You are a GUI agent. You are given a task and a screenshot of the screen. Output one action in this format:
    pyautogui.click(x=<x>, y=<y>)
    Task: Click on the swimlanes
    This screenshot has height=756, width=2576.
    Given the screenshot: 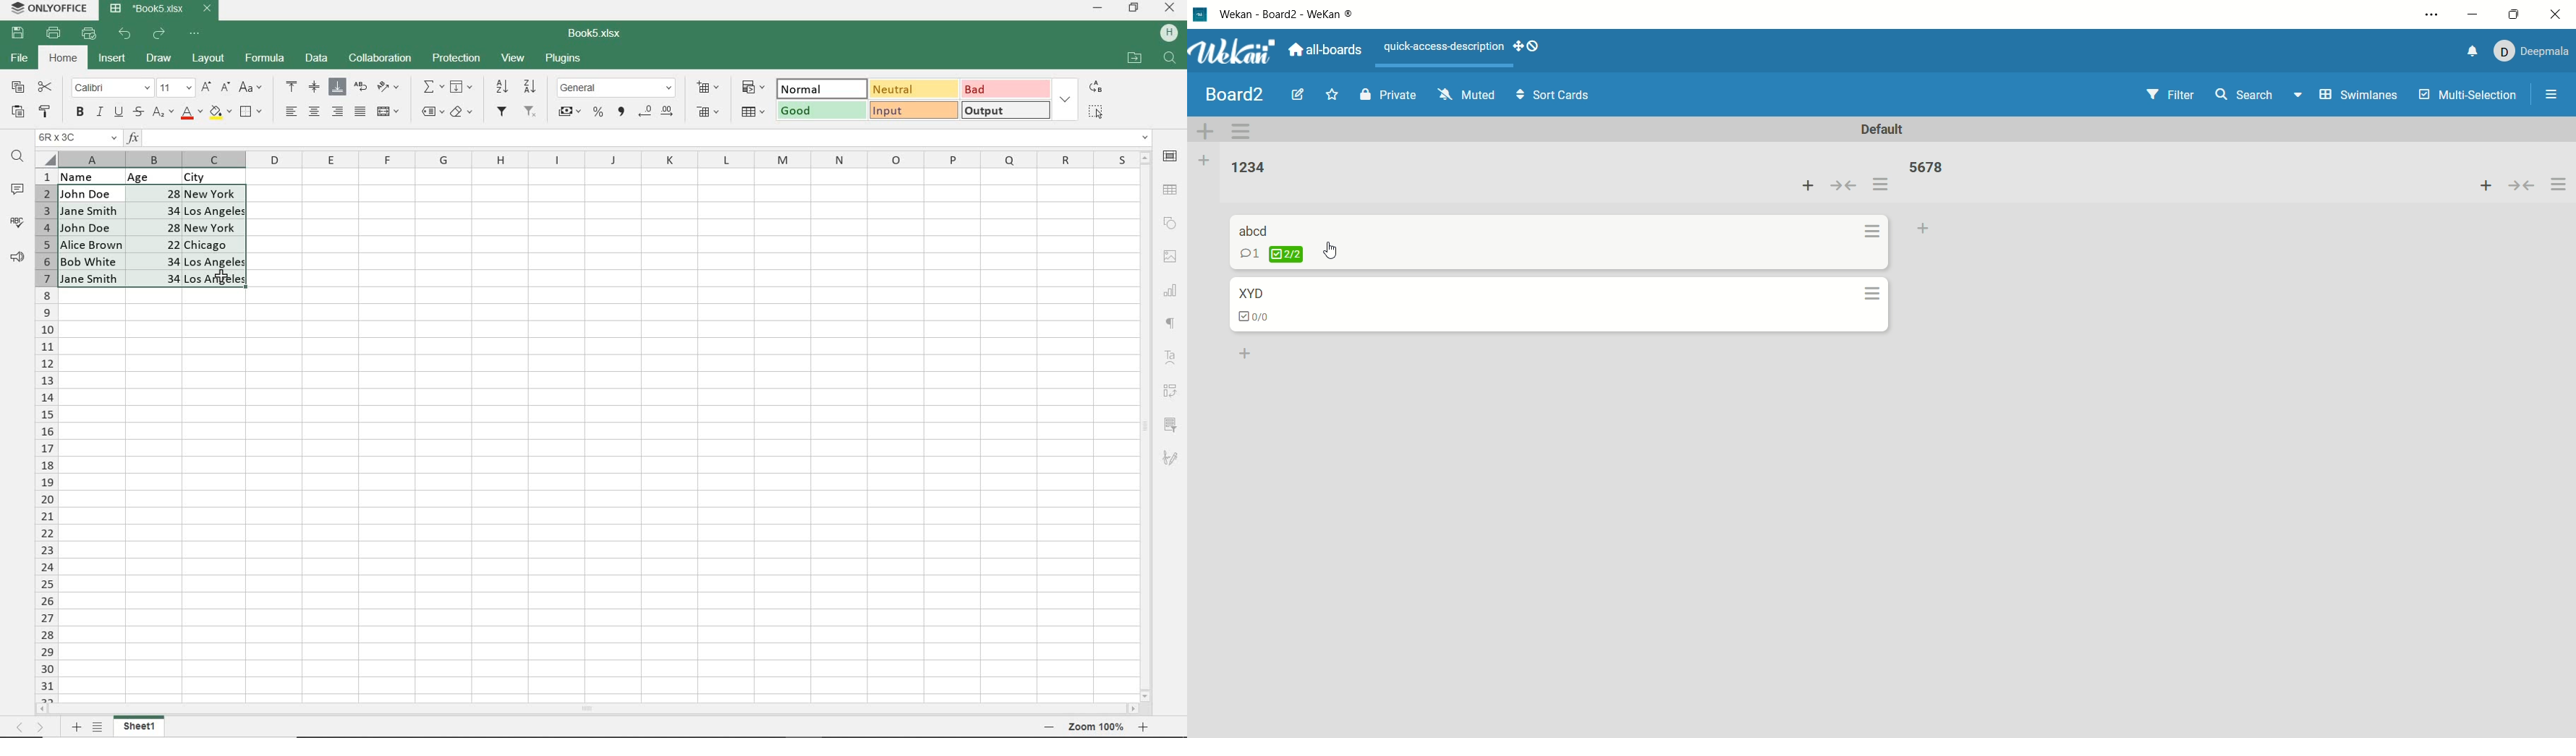 What is the action you would take?
    pyautogui.click(x=2358, y=97)
    